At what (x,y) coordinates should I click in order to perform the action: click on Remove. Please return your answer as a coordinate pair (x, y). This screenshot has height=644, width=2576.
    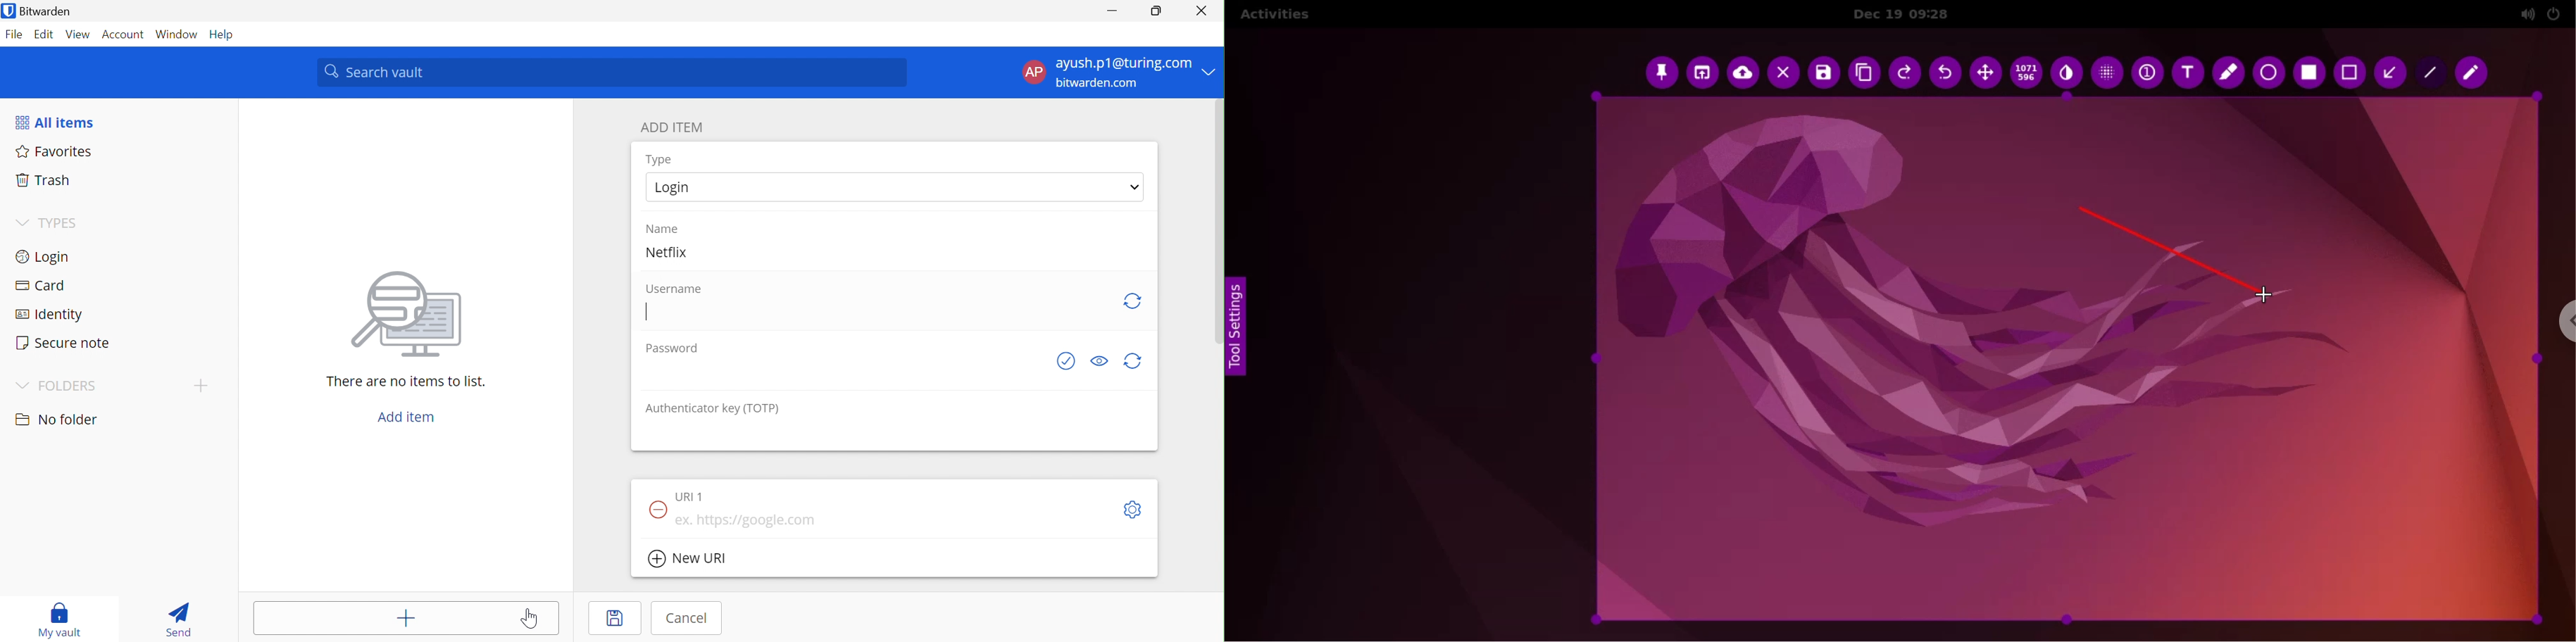
    Looking at the image, I should click on (658, 511).